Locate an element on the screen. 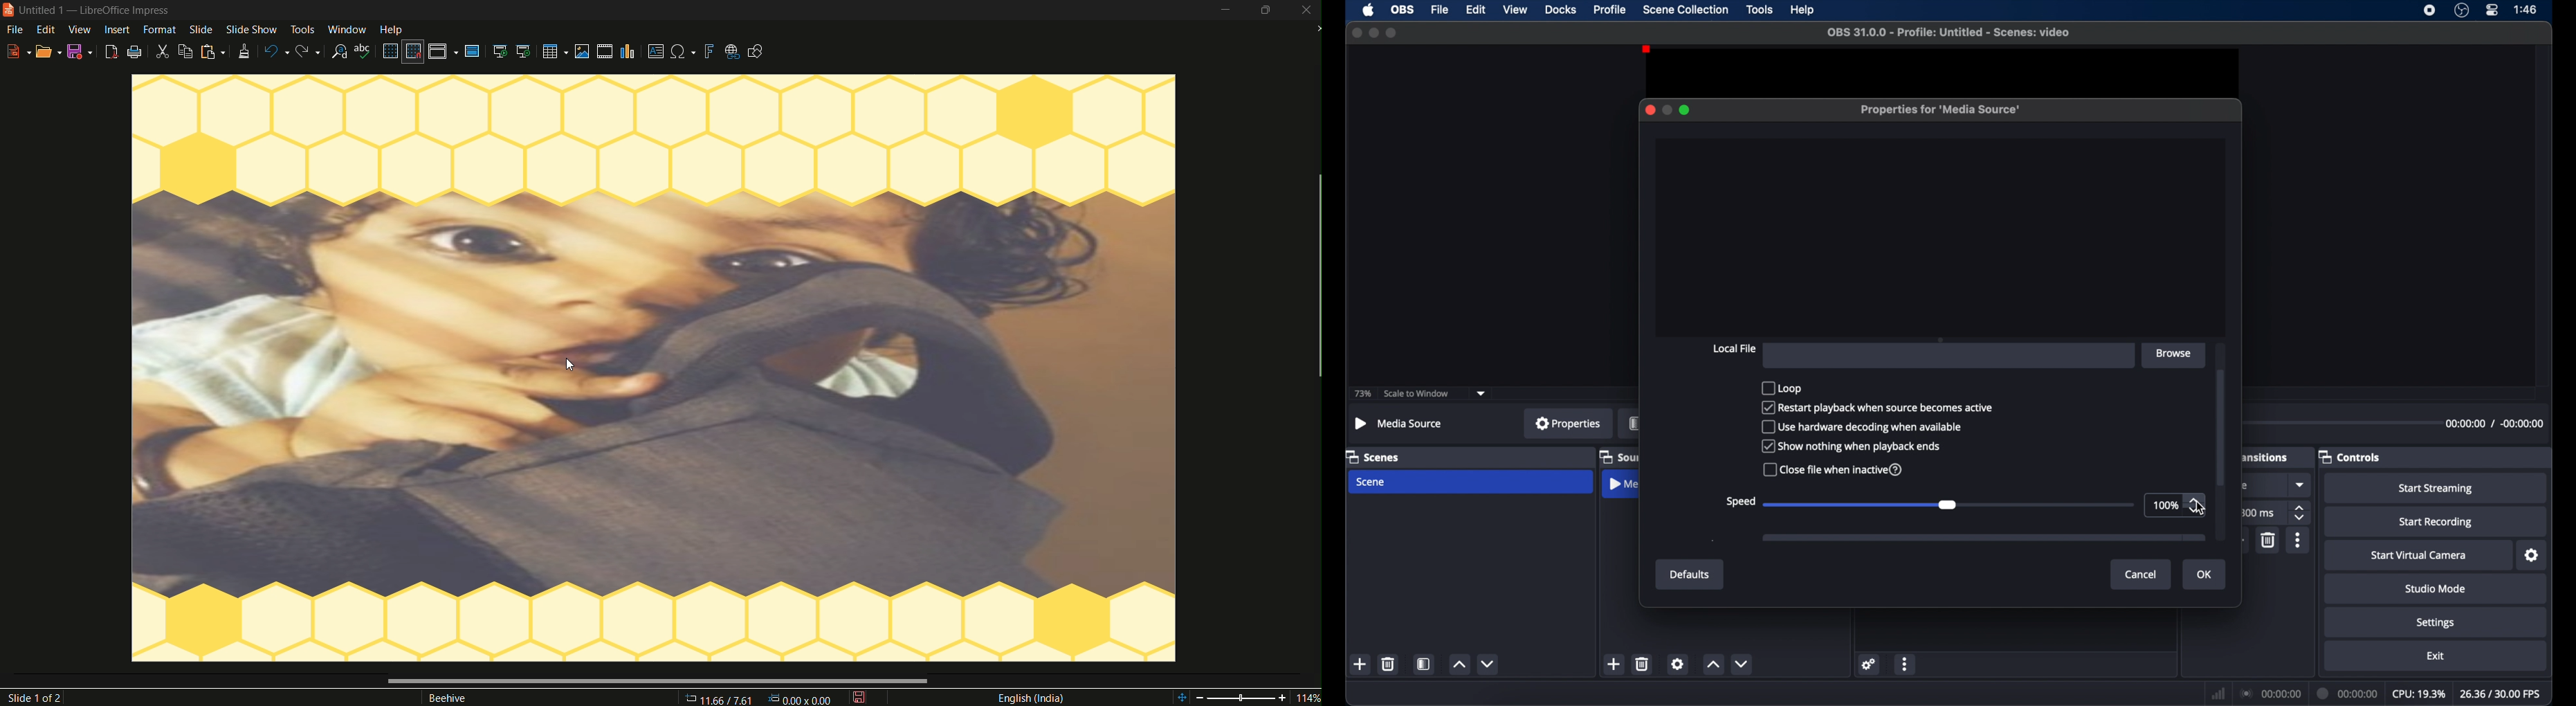 The height and width of the screenshot is (728, 2576). delete is located at coordinates (1642, 664).